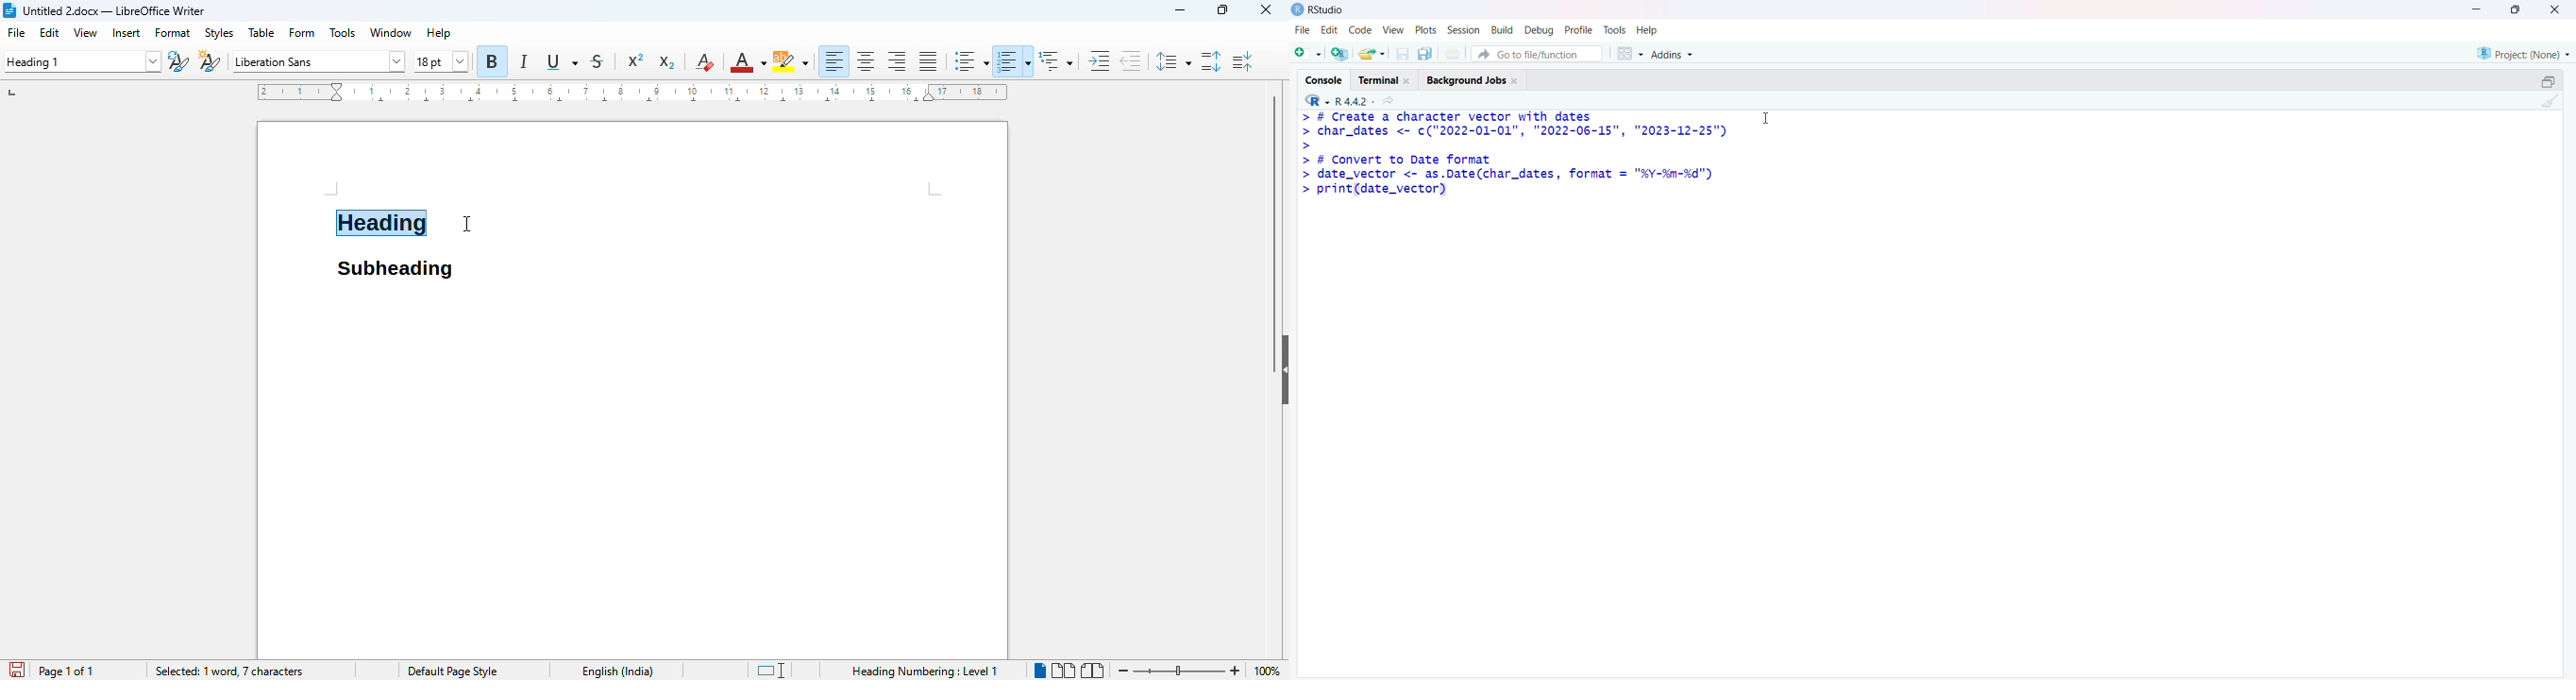 The height and width of the screenshot is (700, 2576). What do you see at coordinates (1039, 669) in the screenshot?
I see `single-page view` at bounding box center [1039, 669].